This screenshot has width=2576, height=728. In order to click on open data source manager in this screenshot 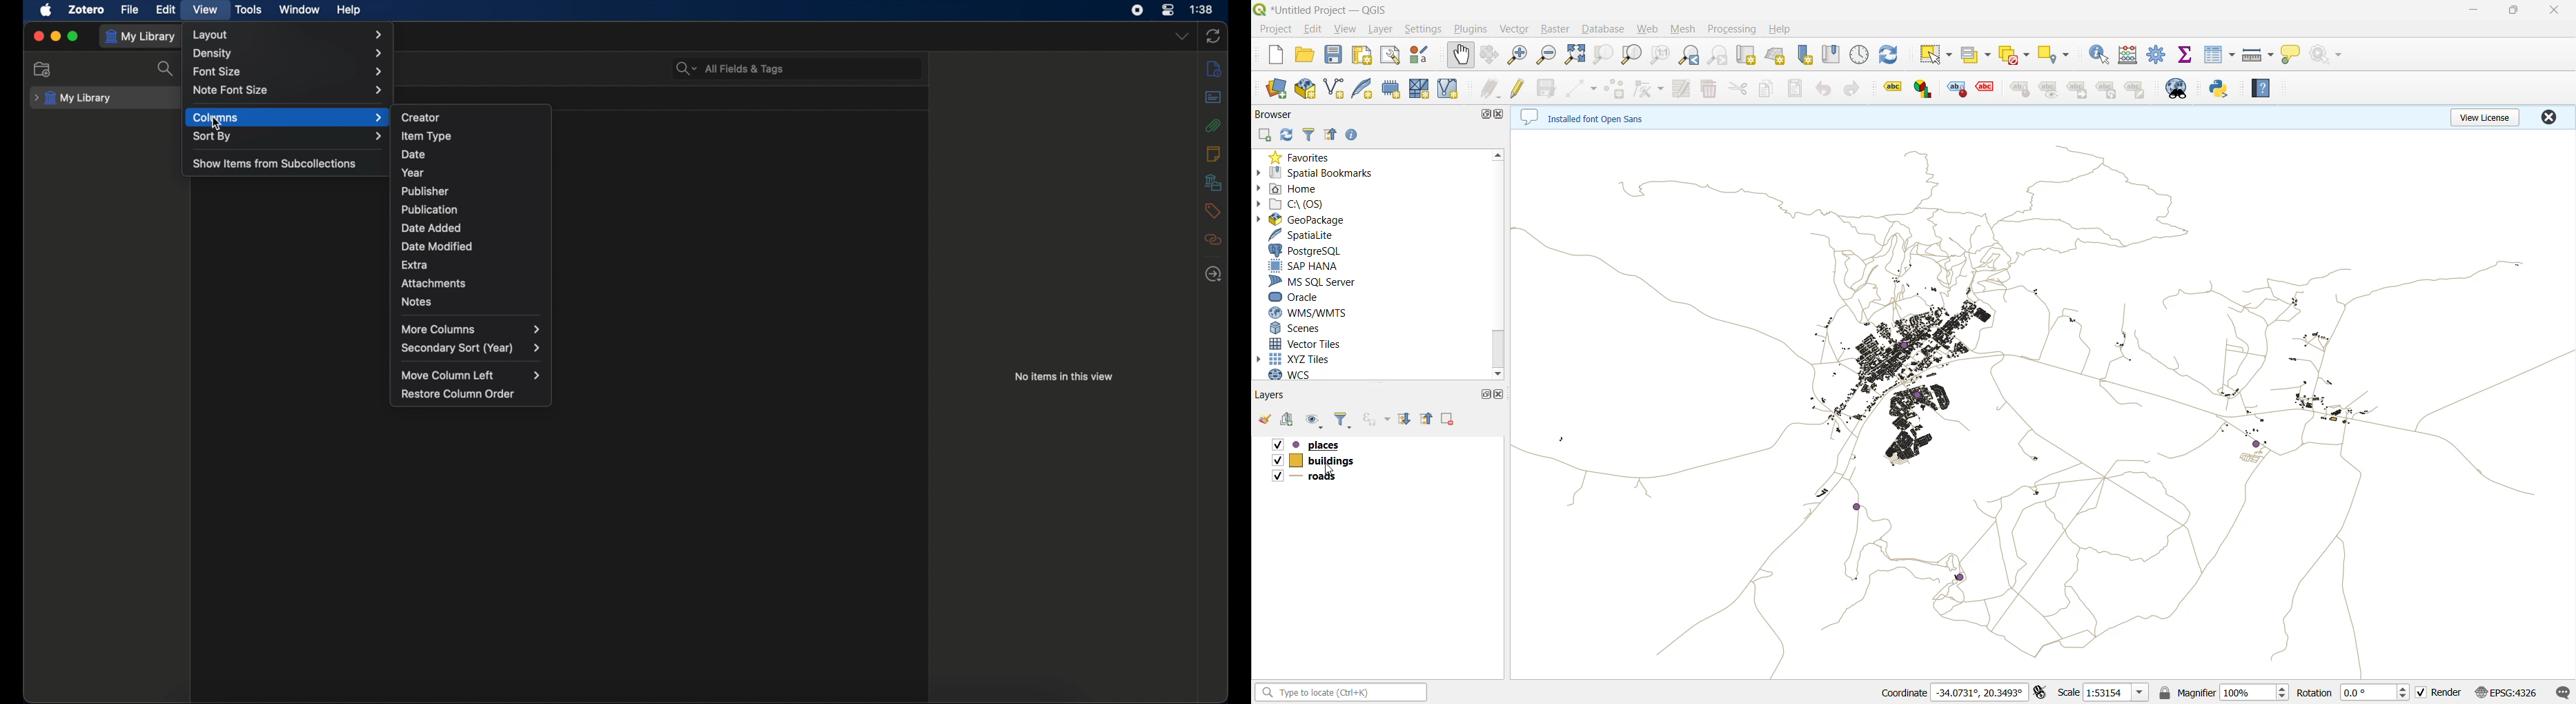, I will do `click(1275, 89)`.